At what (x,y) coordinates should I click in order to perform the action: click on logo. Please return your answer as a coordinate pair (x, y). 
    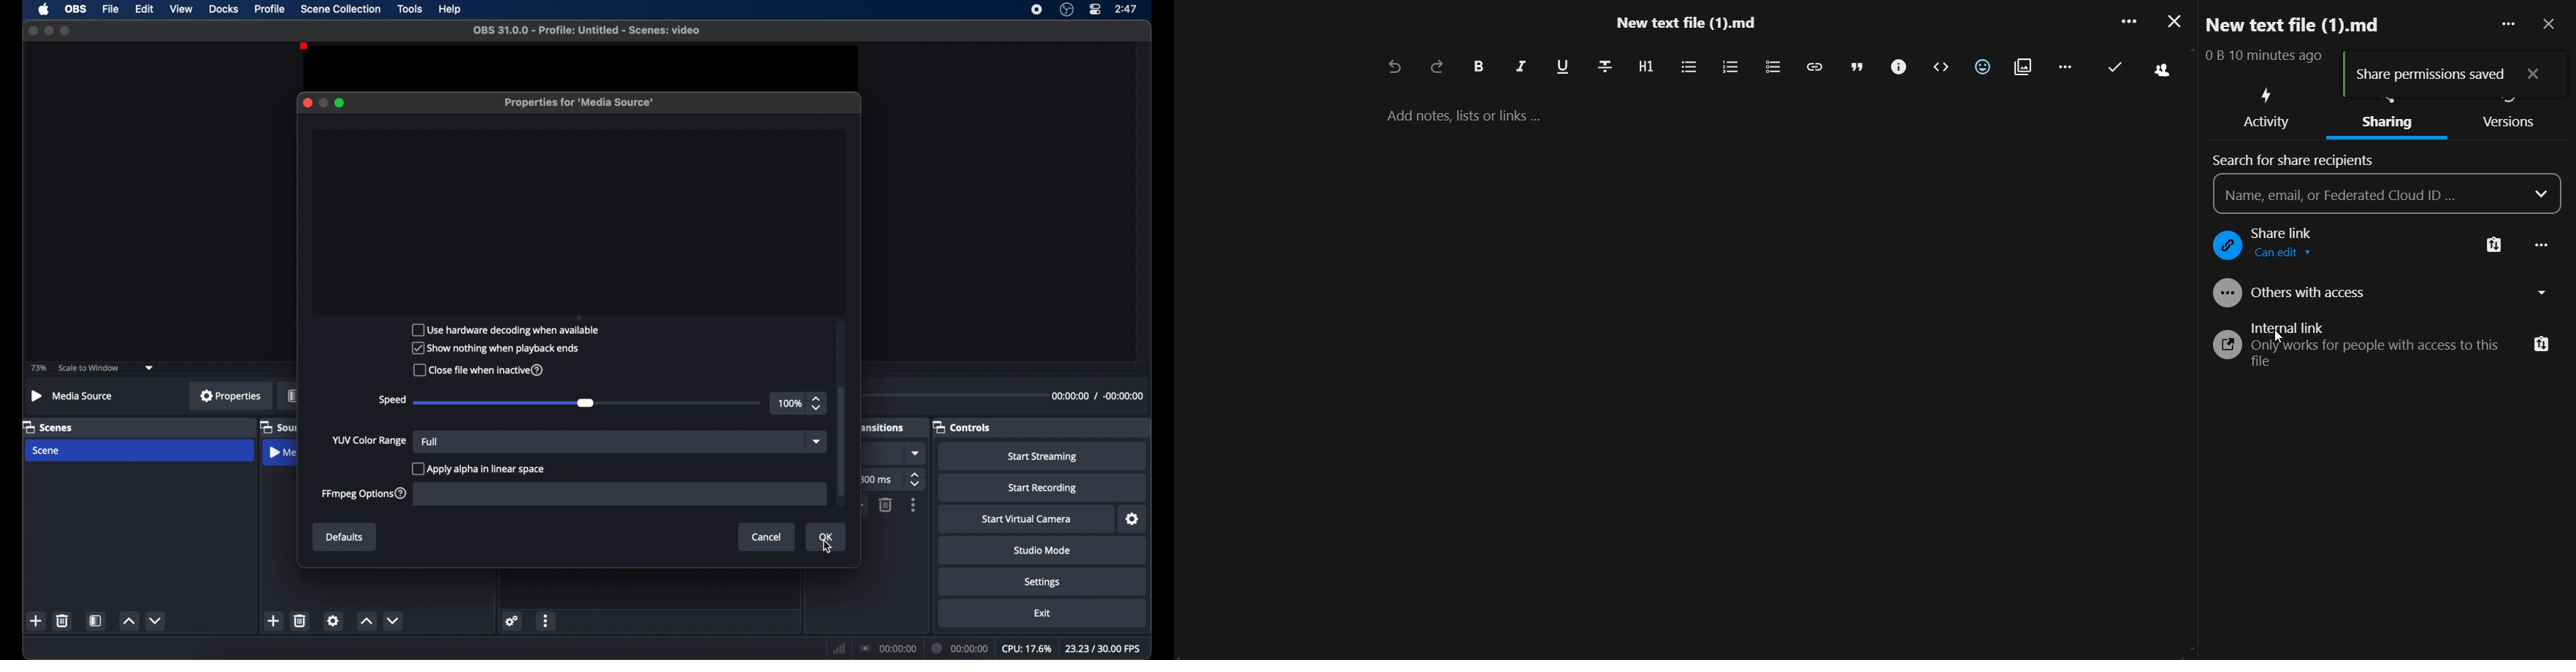
    Looking at the image, I should click on (2223, 247).